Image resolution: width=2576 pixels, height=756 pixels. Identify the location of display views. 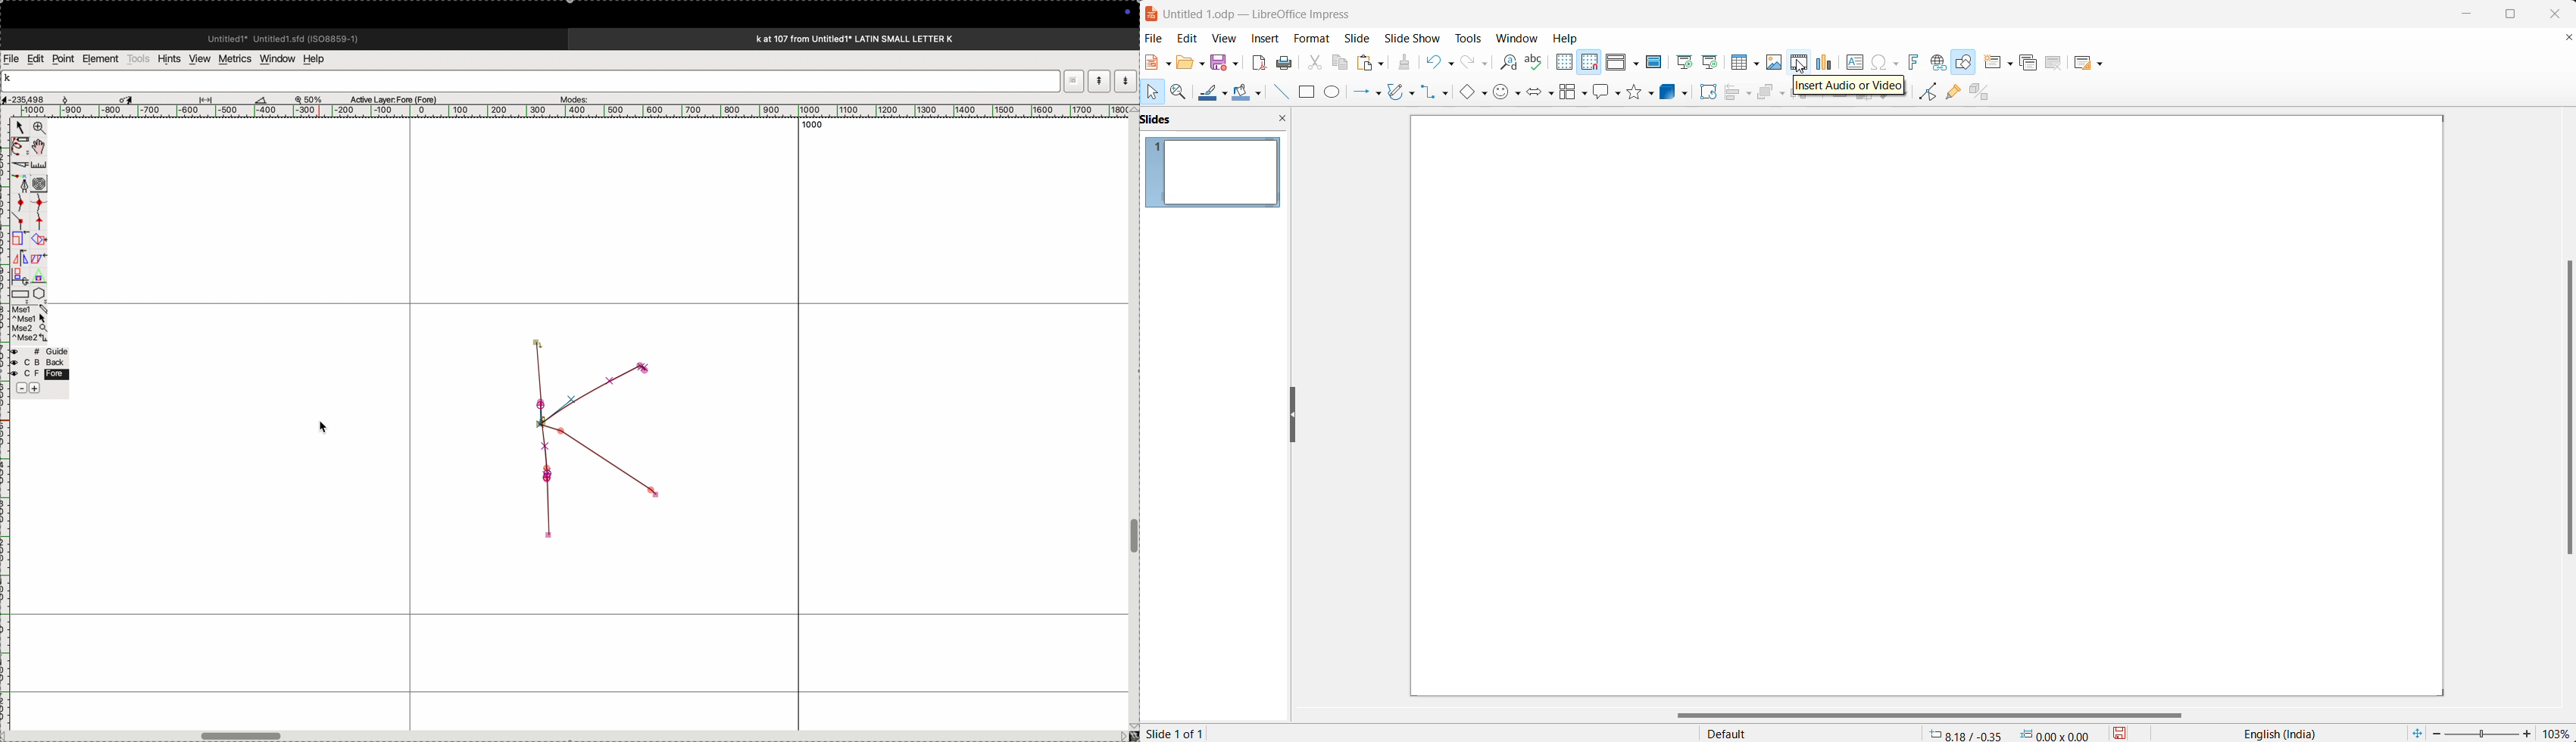
(1616, 64).